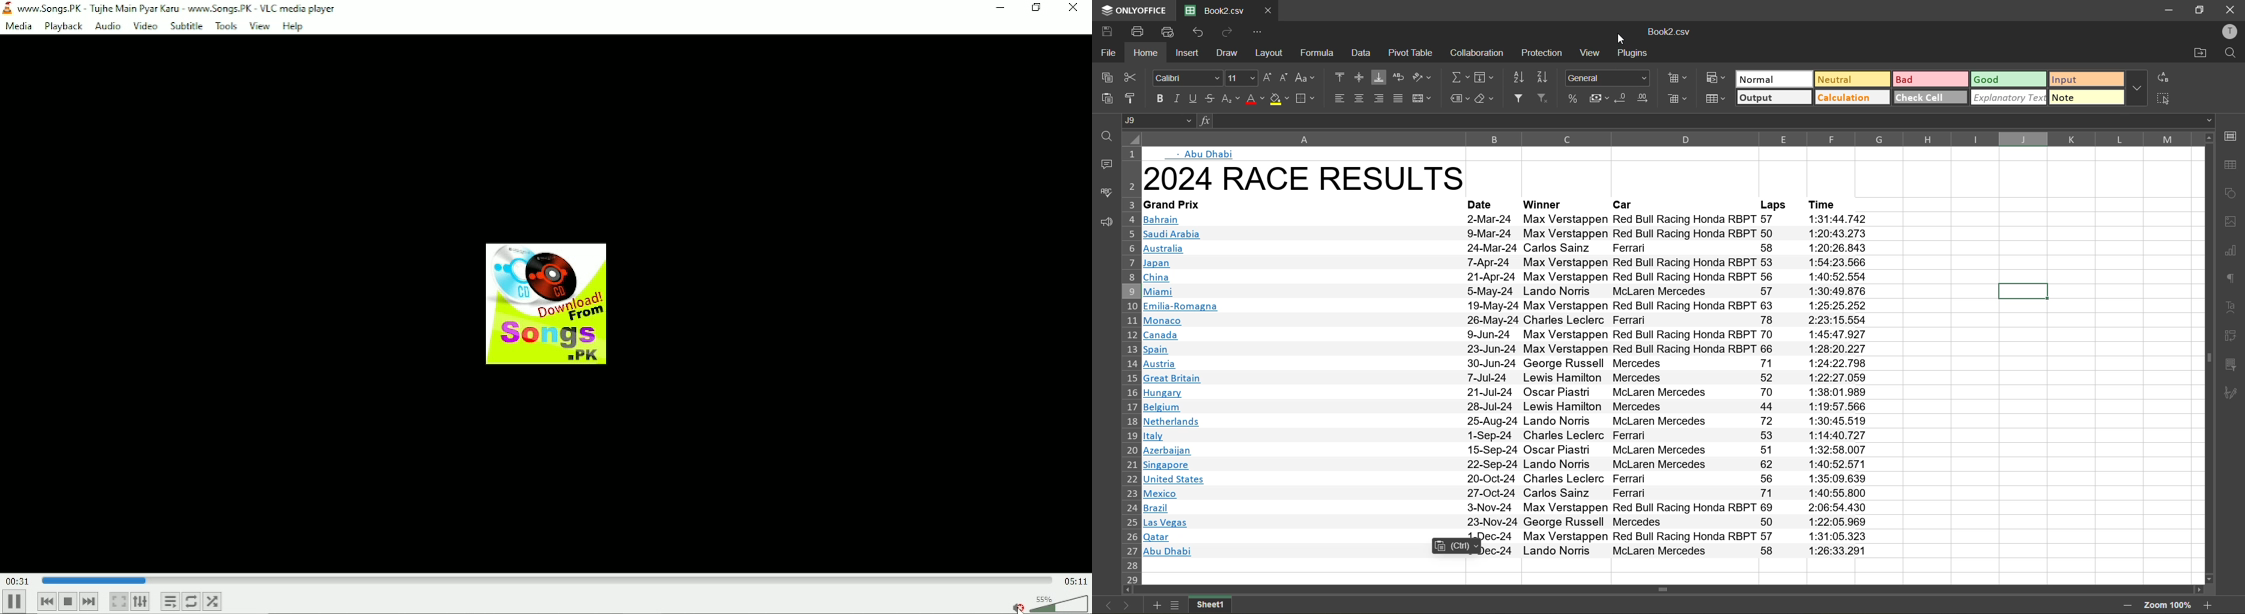 This screenshot has height=616, width=2268. I want to click on change case, so click(1309, 75).